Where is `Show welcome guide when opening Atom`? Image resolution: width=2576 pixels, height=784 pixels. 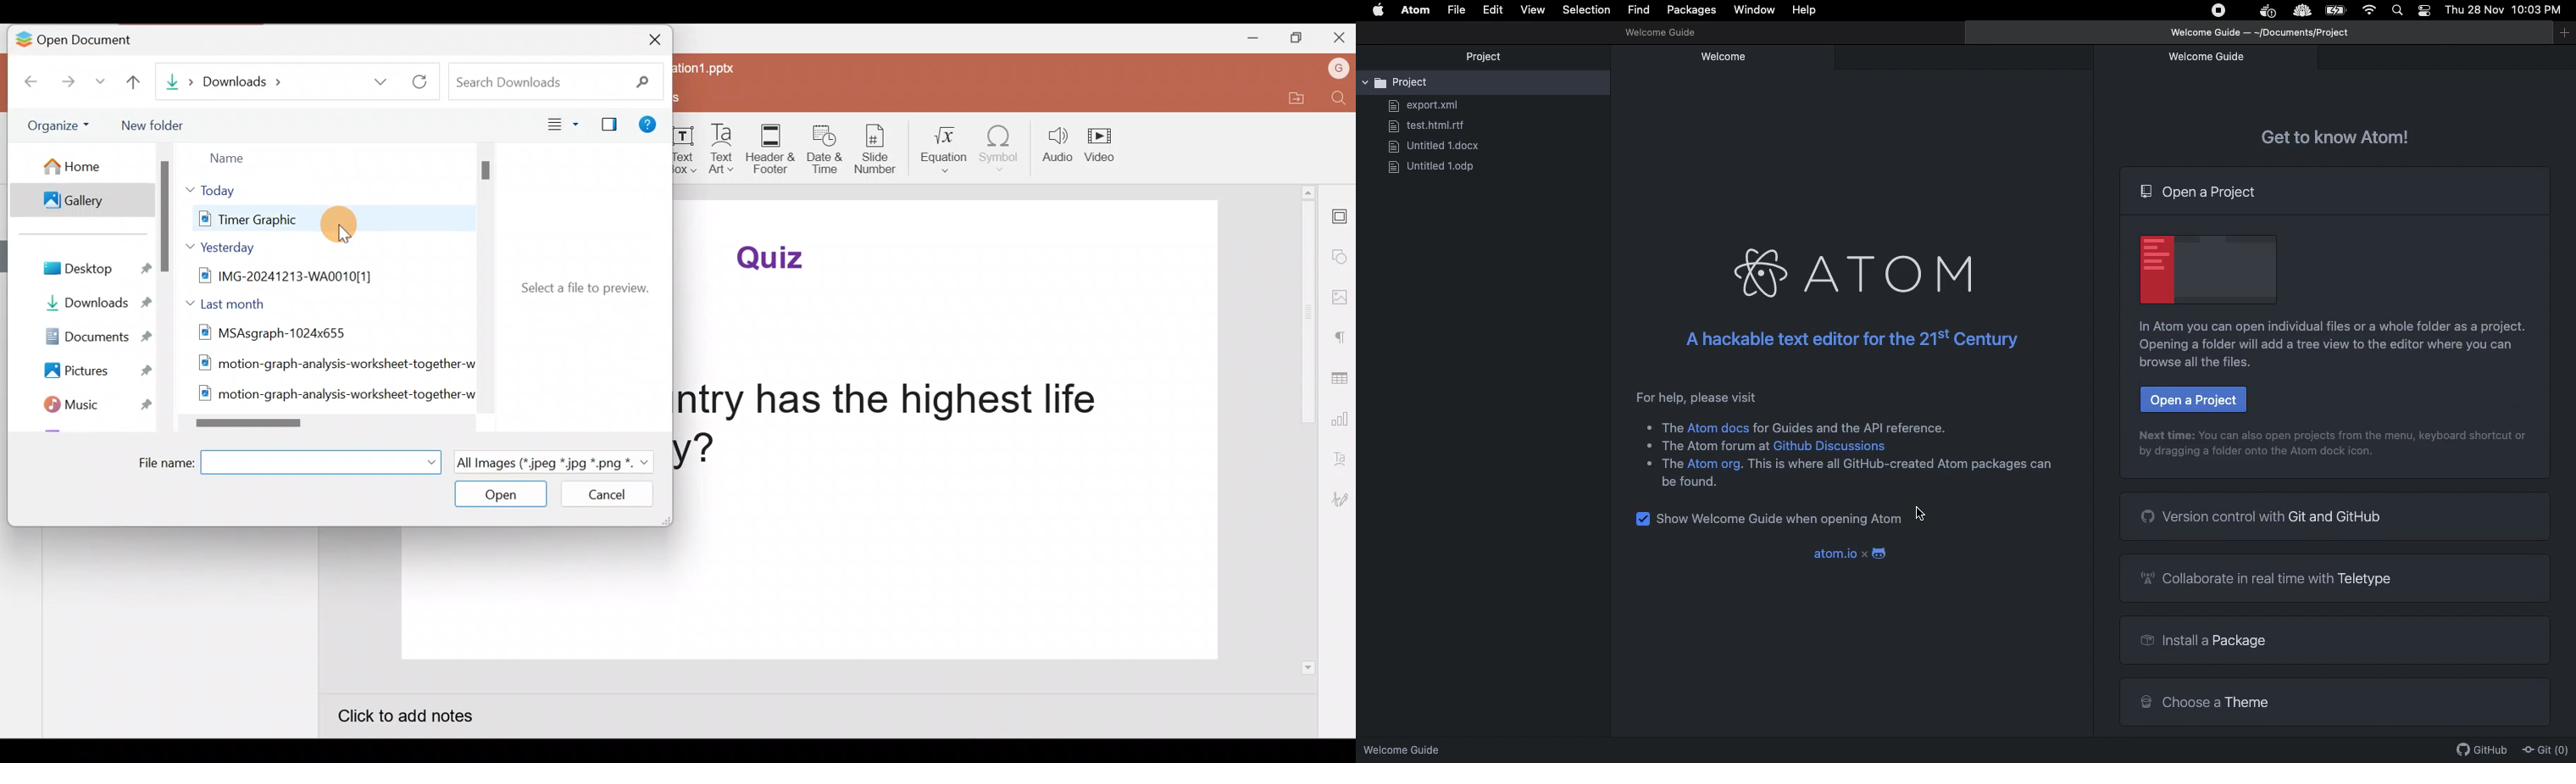
Show welcome guide when opening Atom is located at coordinates (1780, 517).